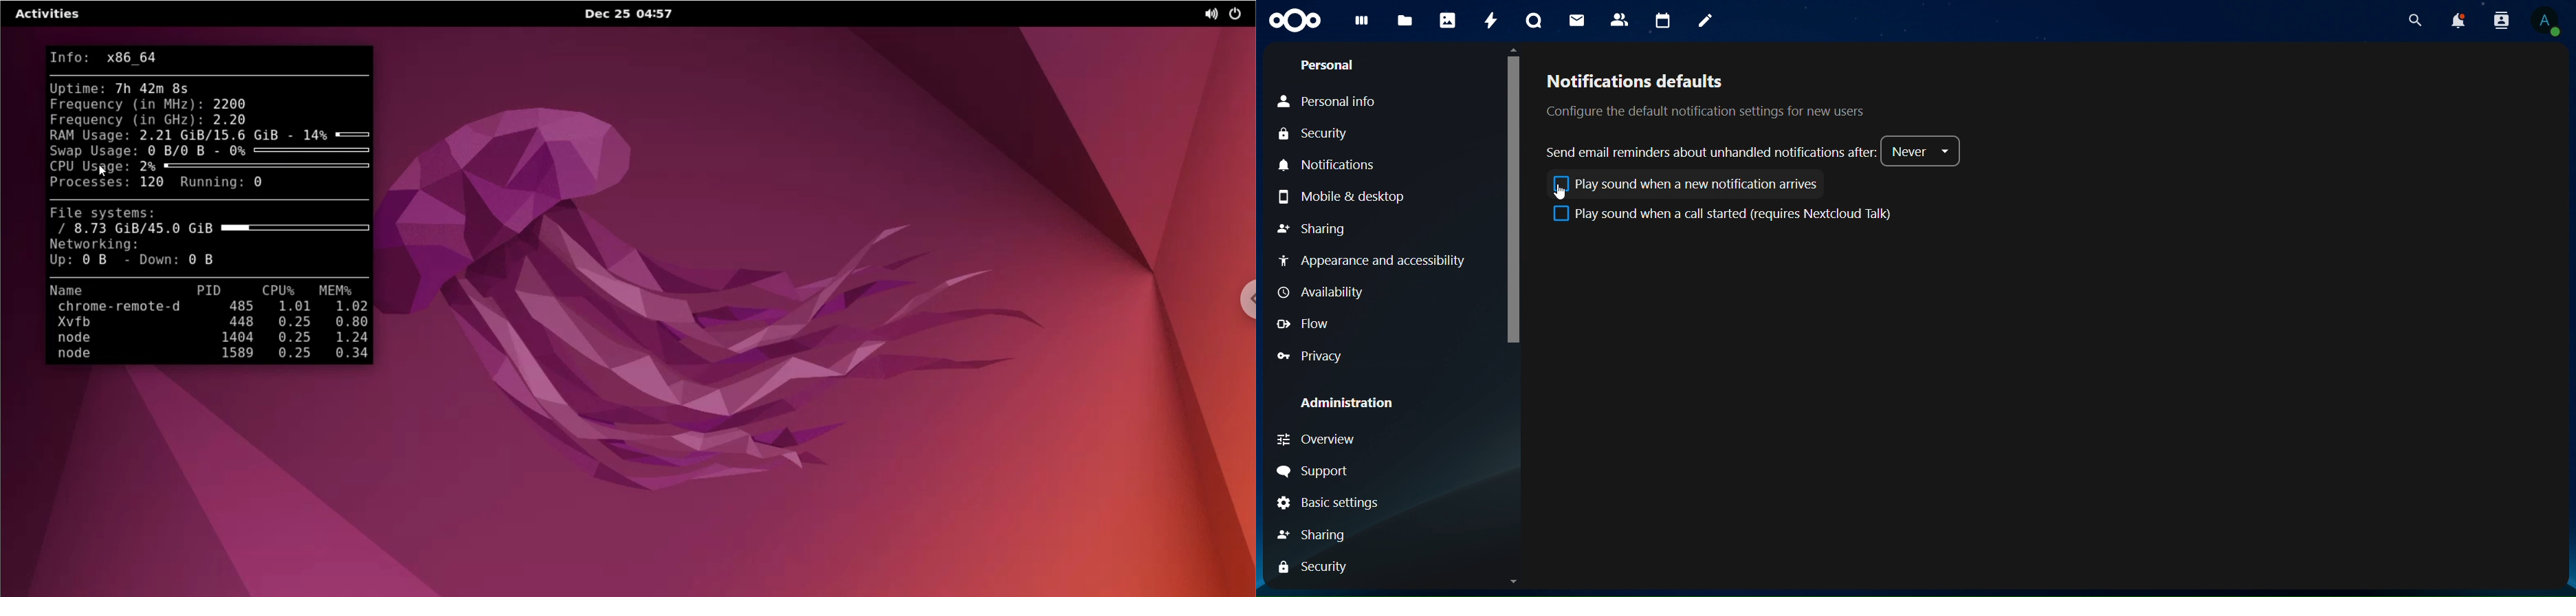 This screenshot has height=616, width=2576. Describe the element at coordinates (1330, 504) in the screenshot. I see `Basic settings` at that location.